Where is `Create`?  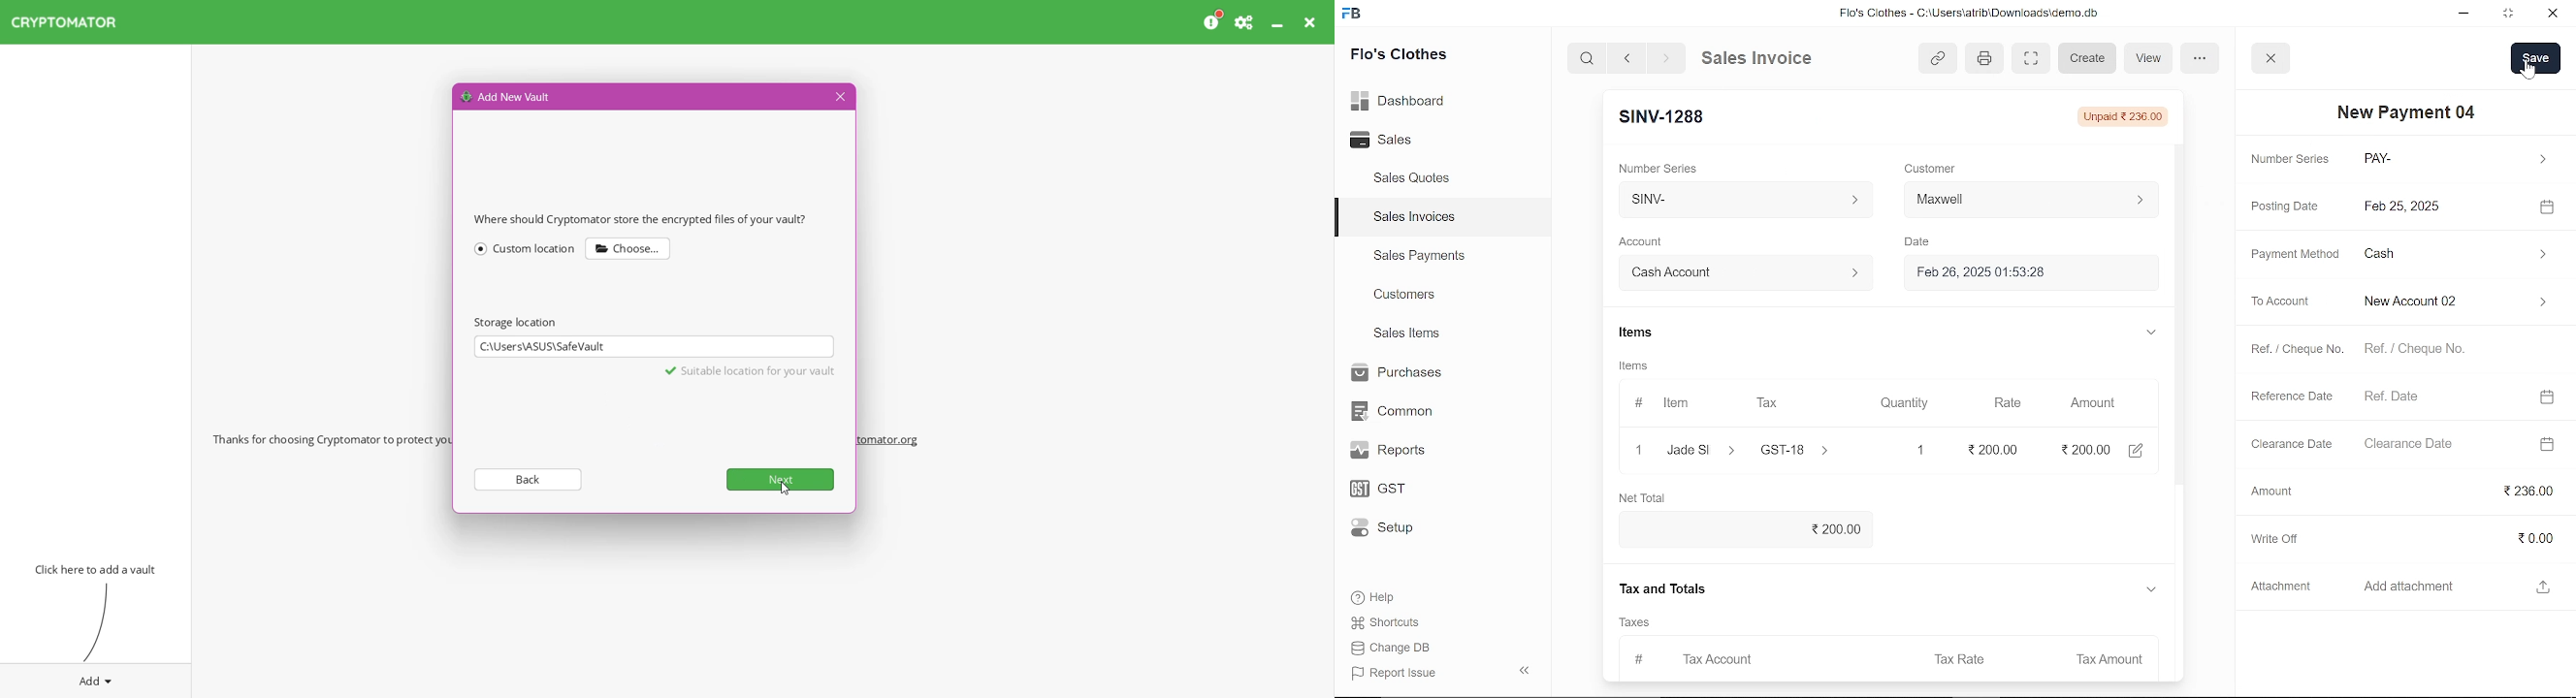 Create is located at coordinates (2088, 59).